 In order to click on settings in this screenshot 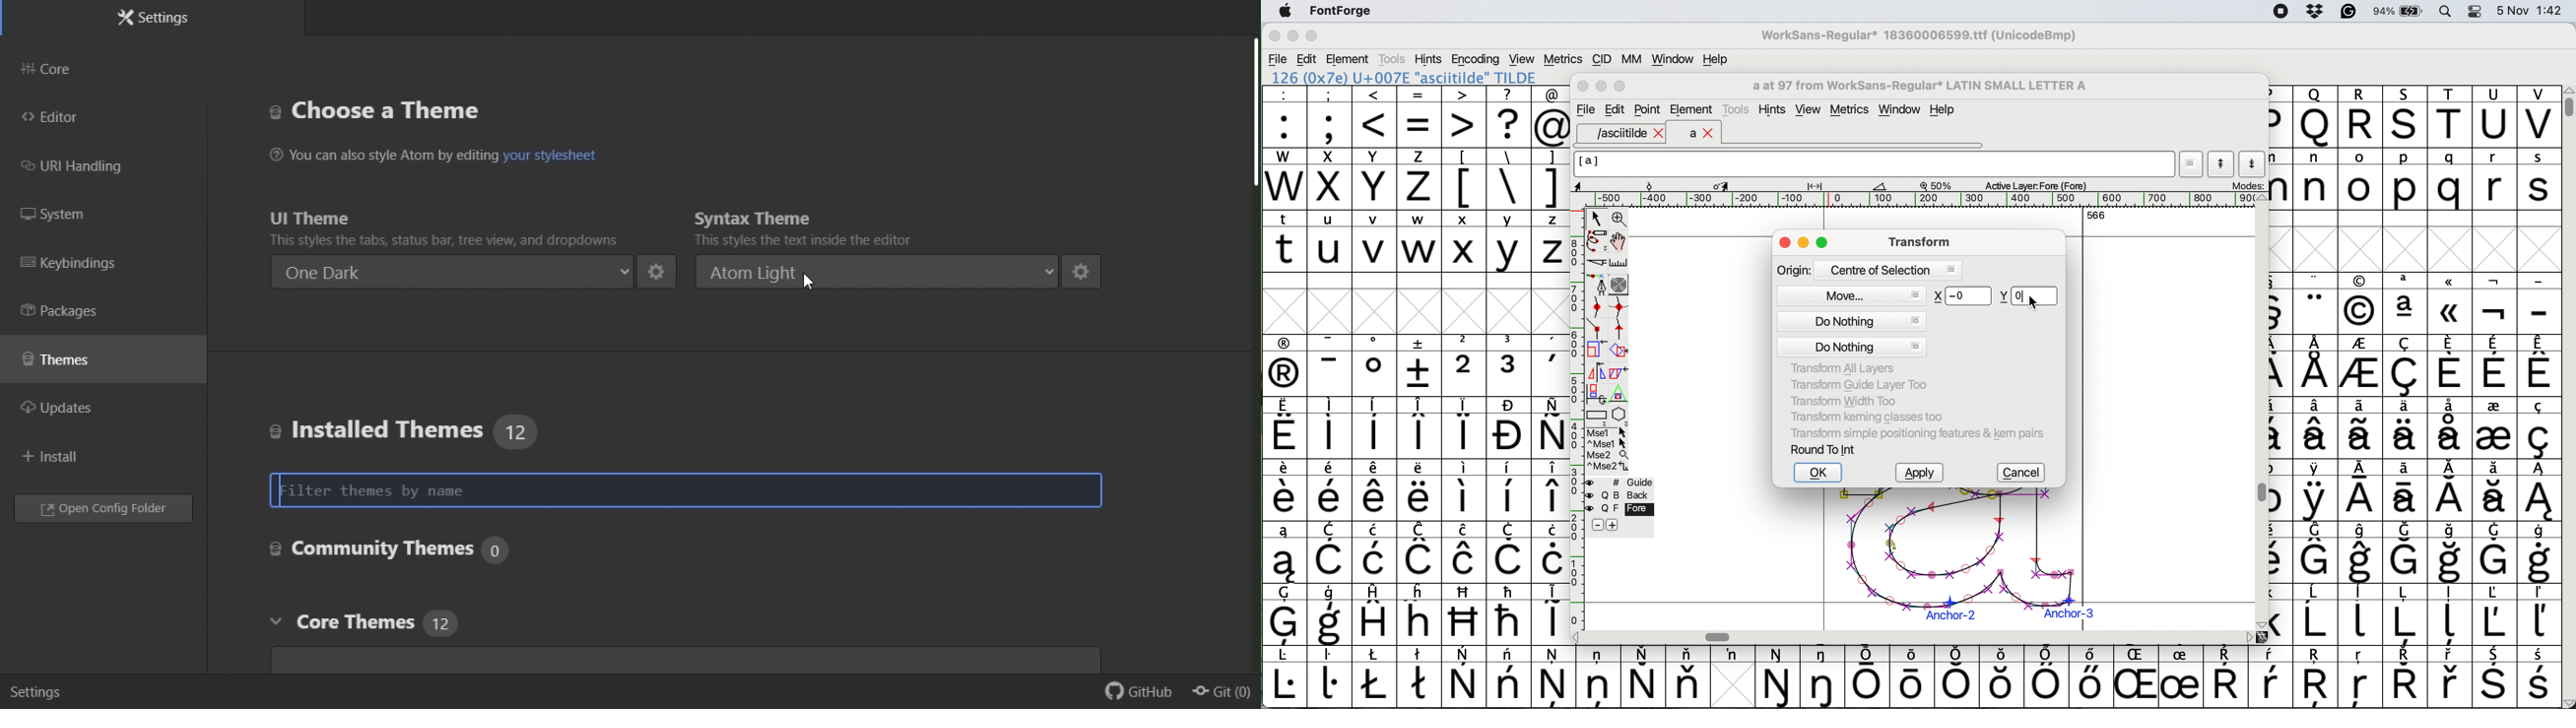, I will do `click(657, 272)`.